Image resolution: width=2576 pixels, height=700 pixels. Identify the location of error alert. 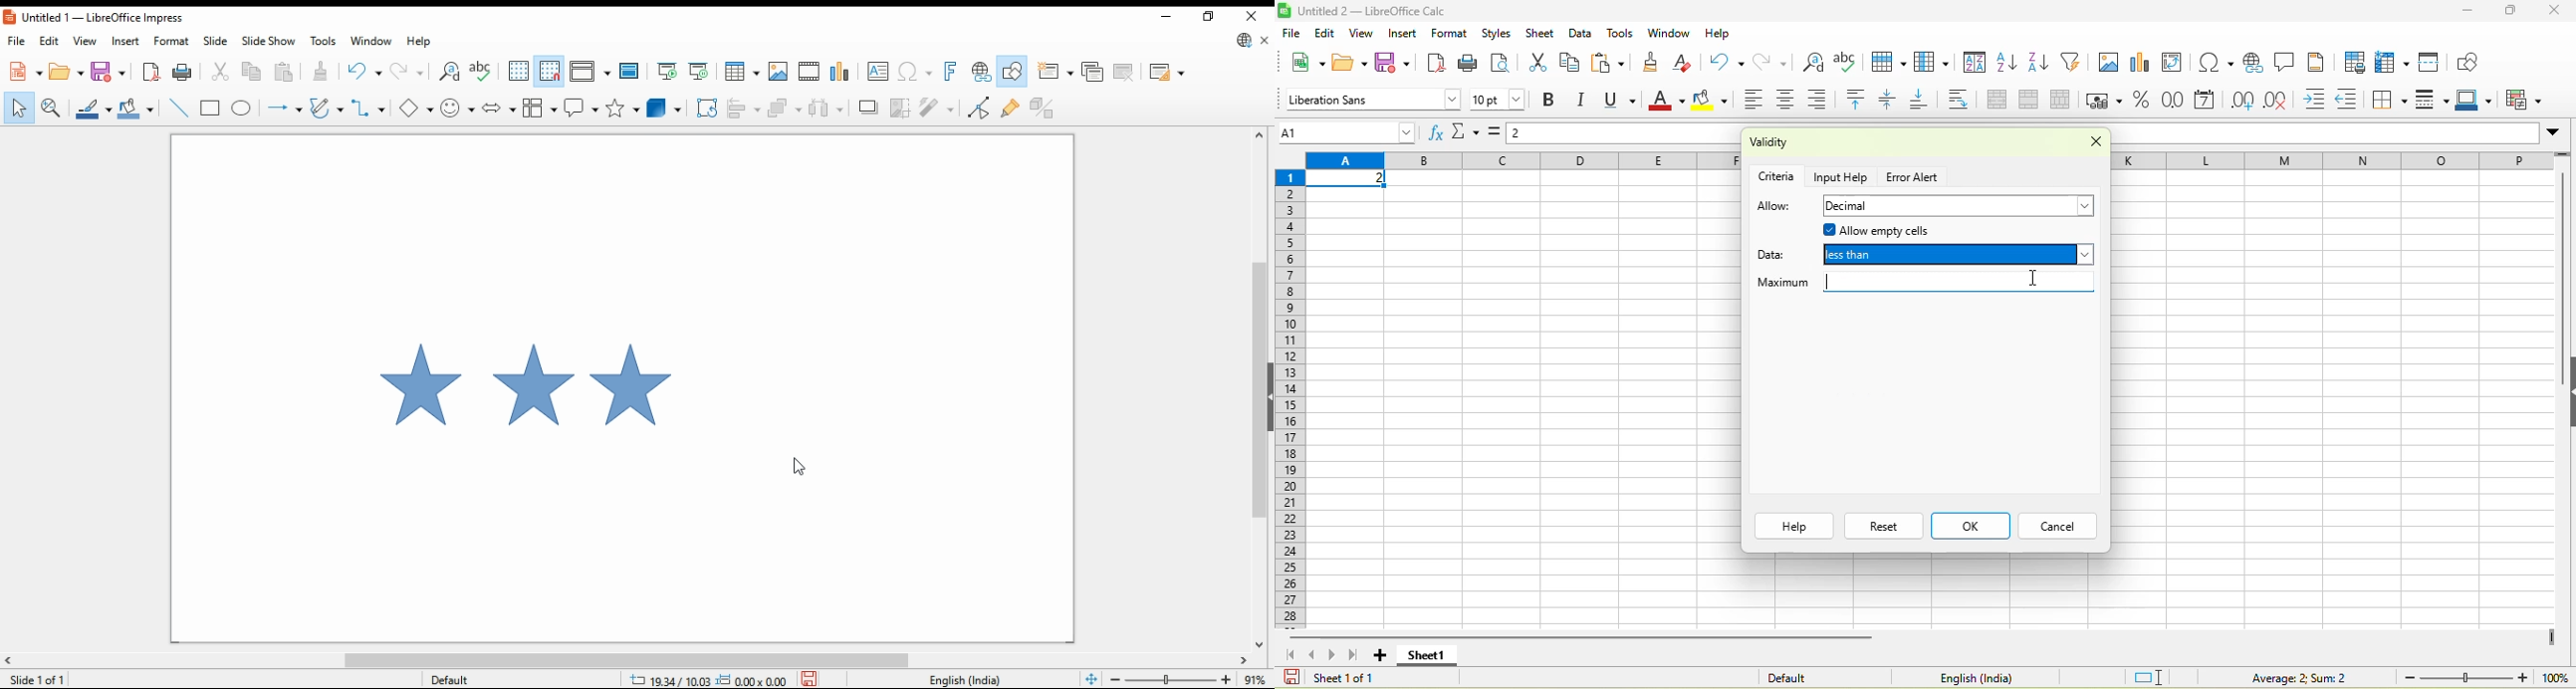
(1915, 177).